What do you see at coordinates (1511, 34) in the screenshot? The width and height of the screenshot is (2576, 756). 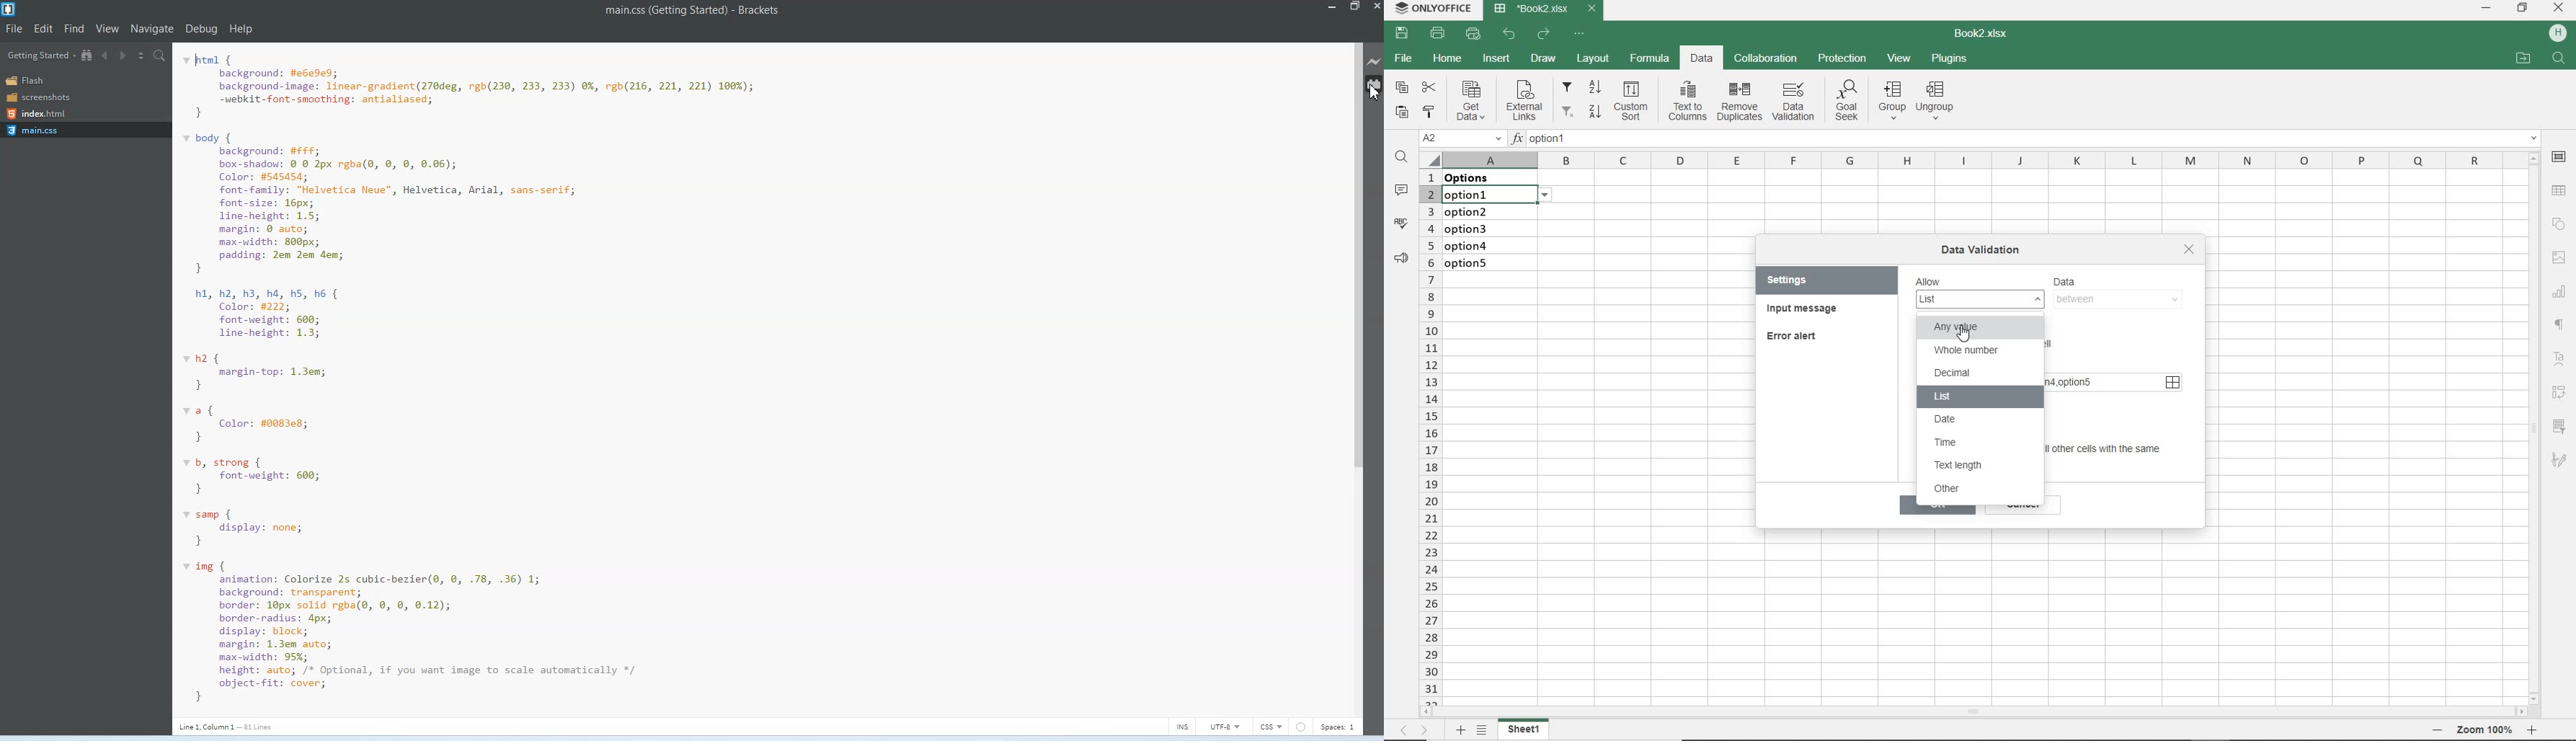 I see `UNDO` at bounding box center [1511, 34].